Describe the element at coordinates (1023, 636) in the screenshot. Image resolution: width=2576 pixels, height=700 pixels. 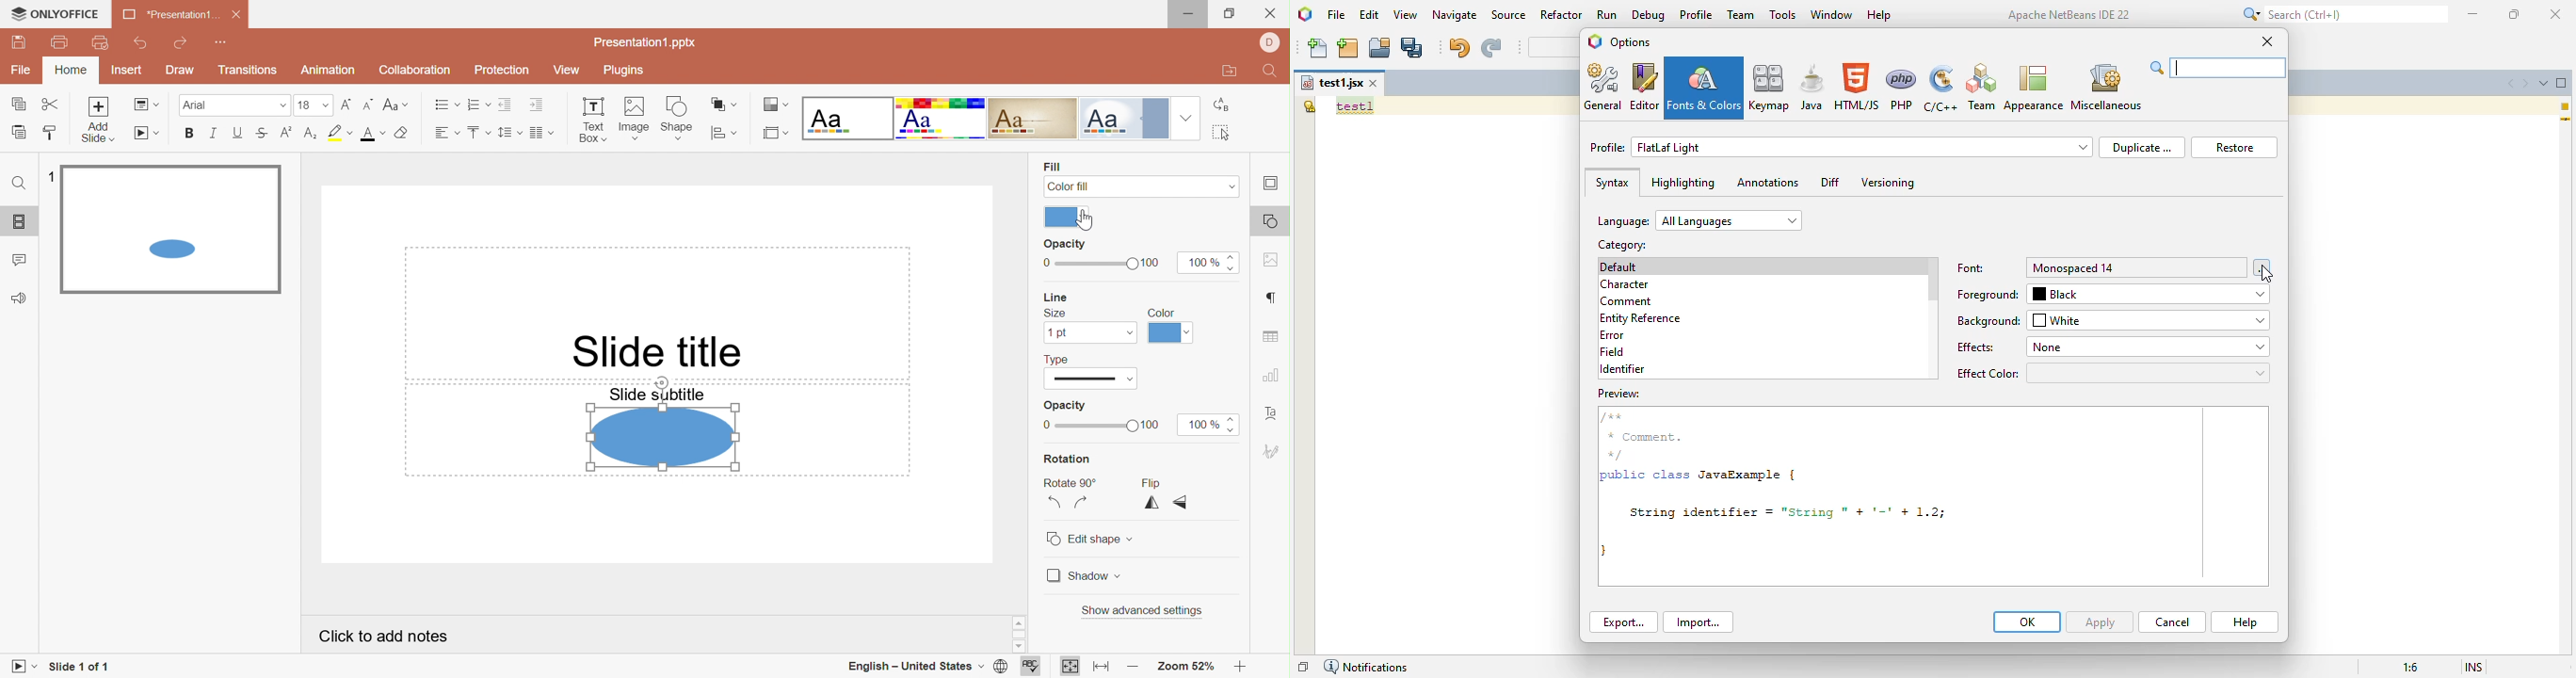
I see `Scroll bar` at that location.